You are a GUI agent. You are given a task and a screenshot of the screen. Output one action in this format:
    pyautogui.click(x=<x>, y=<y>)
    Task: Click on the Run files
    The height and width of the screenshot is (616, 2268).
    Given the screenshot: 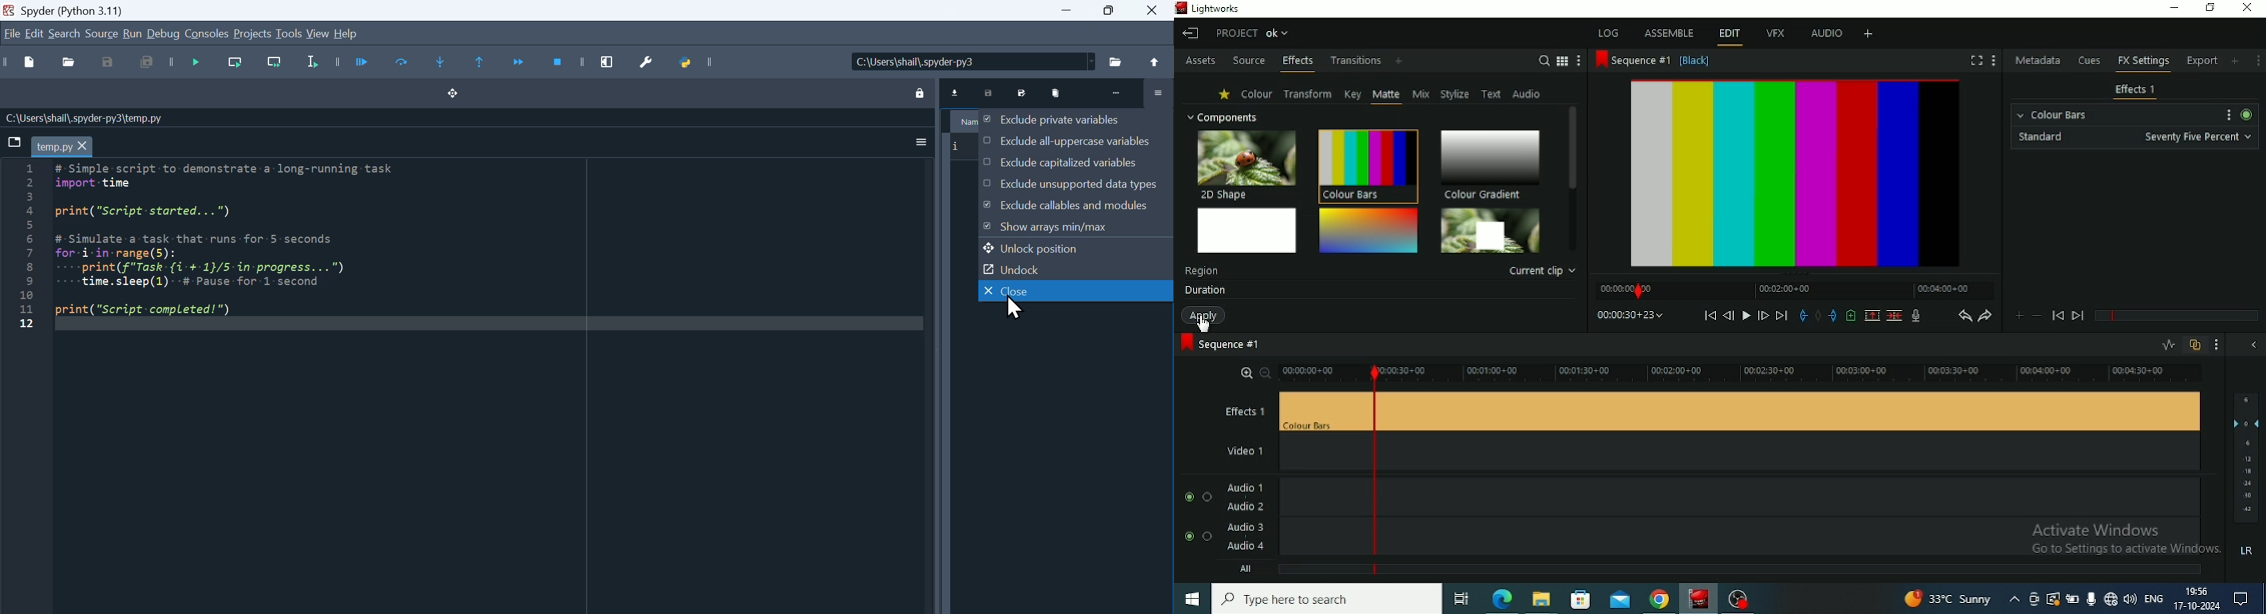 What is the action you would take?
    pyautogui.click(x=363, y=64)
    